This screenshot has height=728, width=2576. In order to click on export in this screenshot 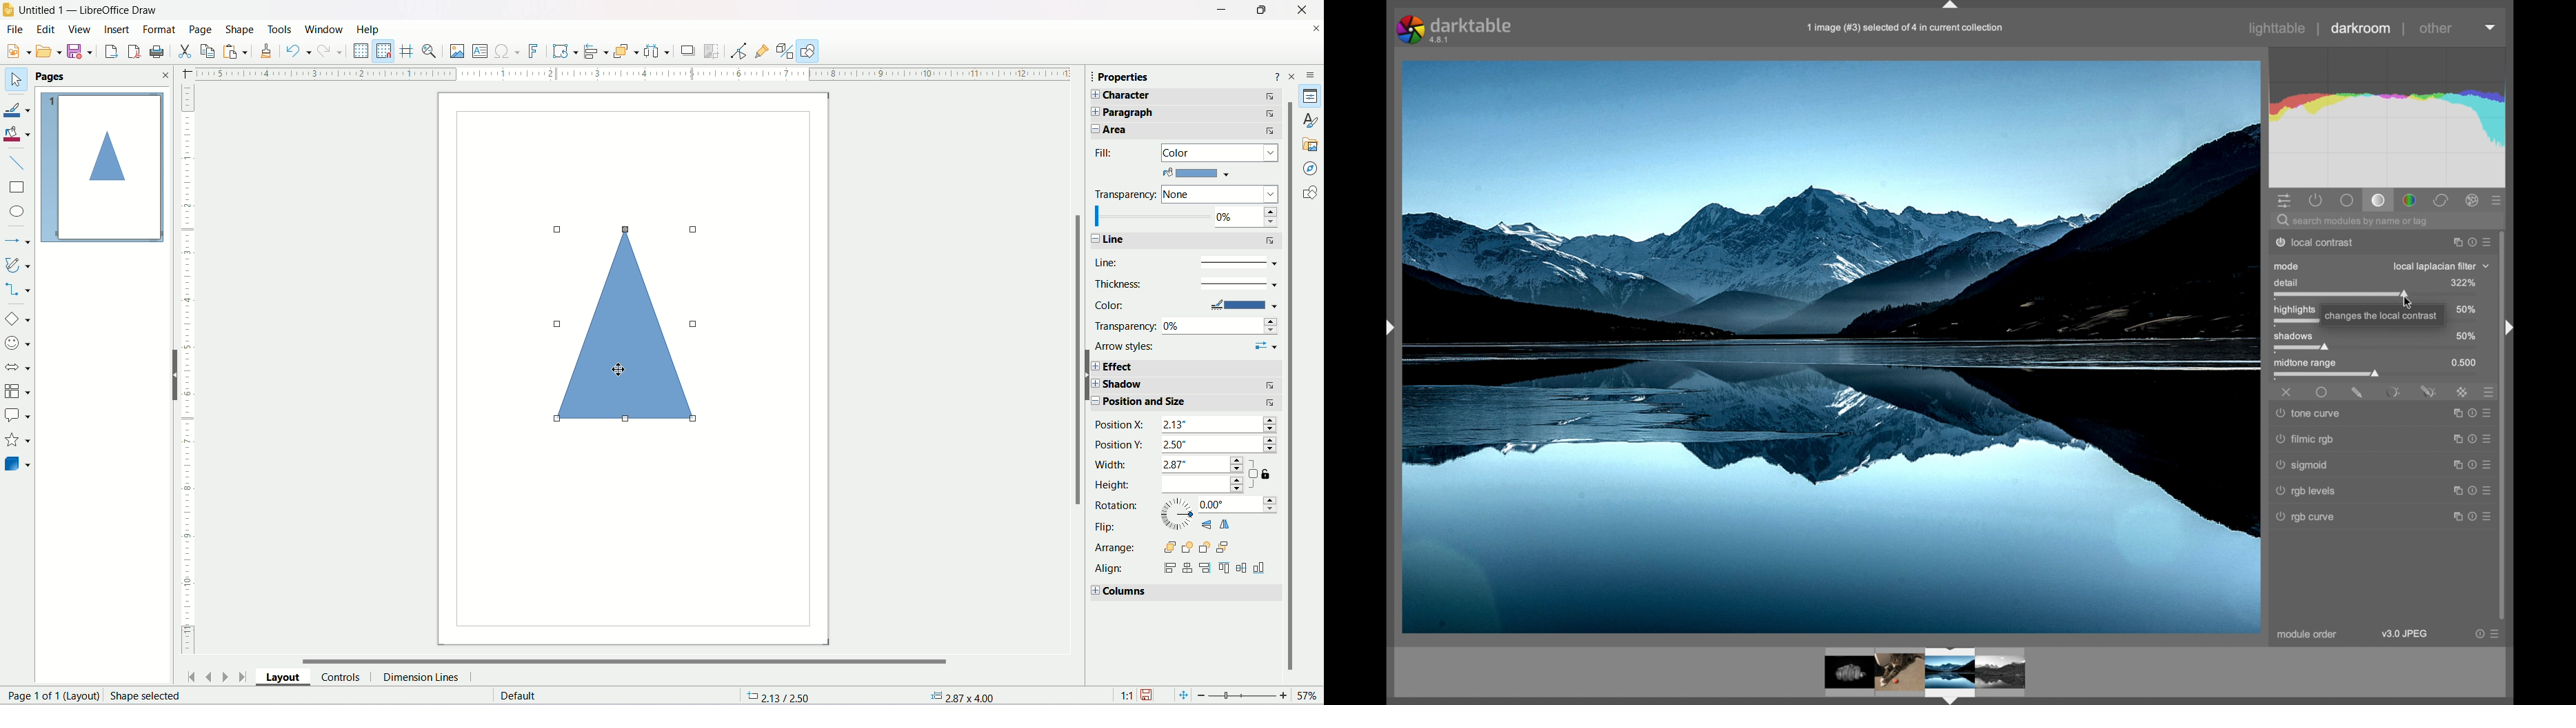, I will do `click(110, 51)`.